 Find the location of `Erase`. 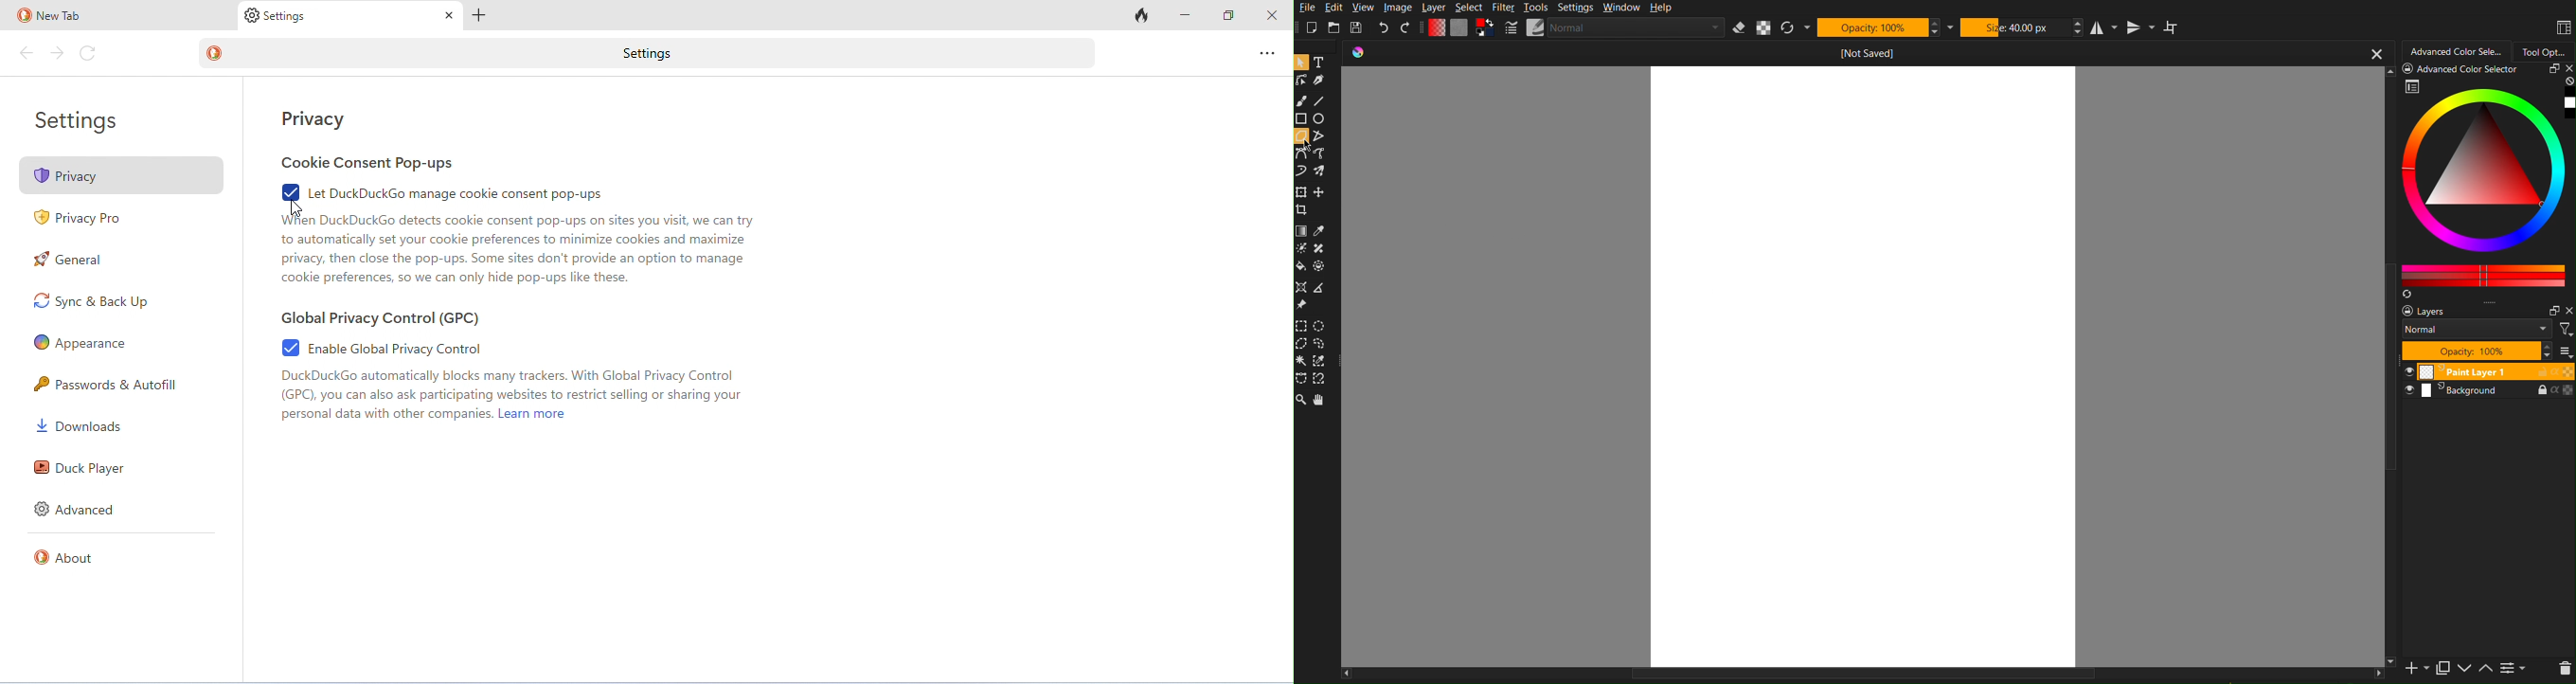

Erase is located at coordinates (1739, 28).